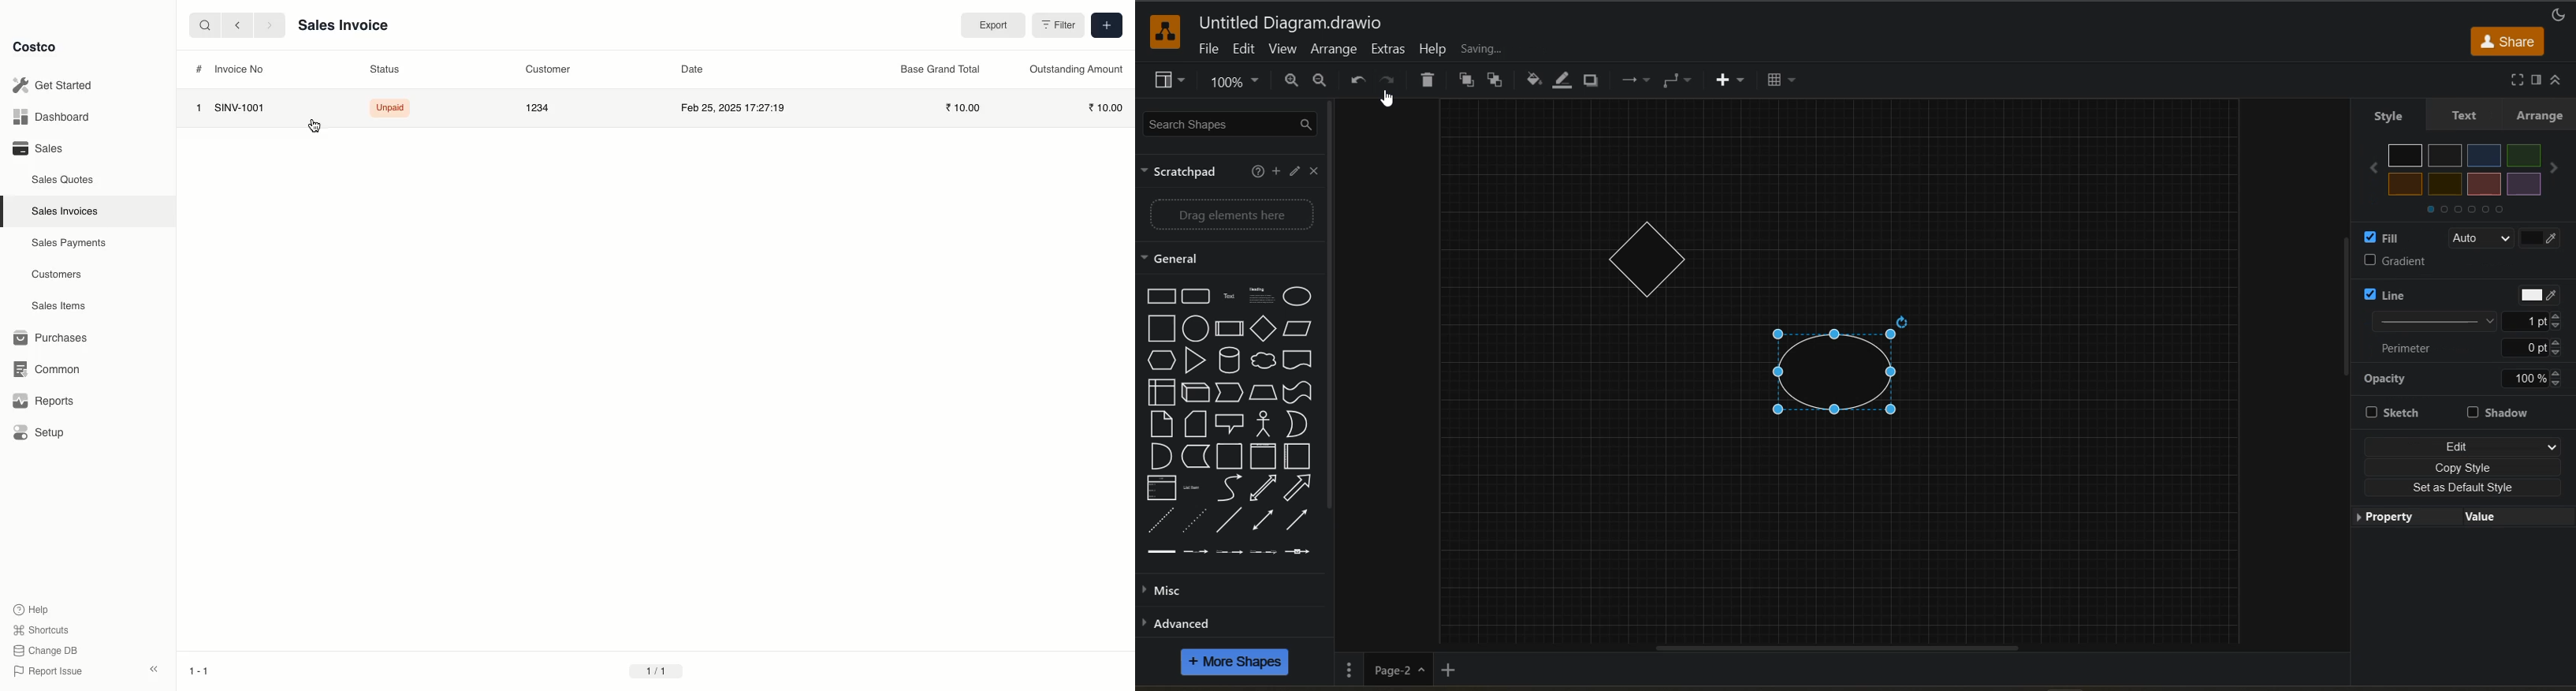 The image size is (2576, 700). I want to click on vertical scroll bar, so click(1329, 309).